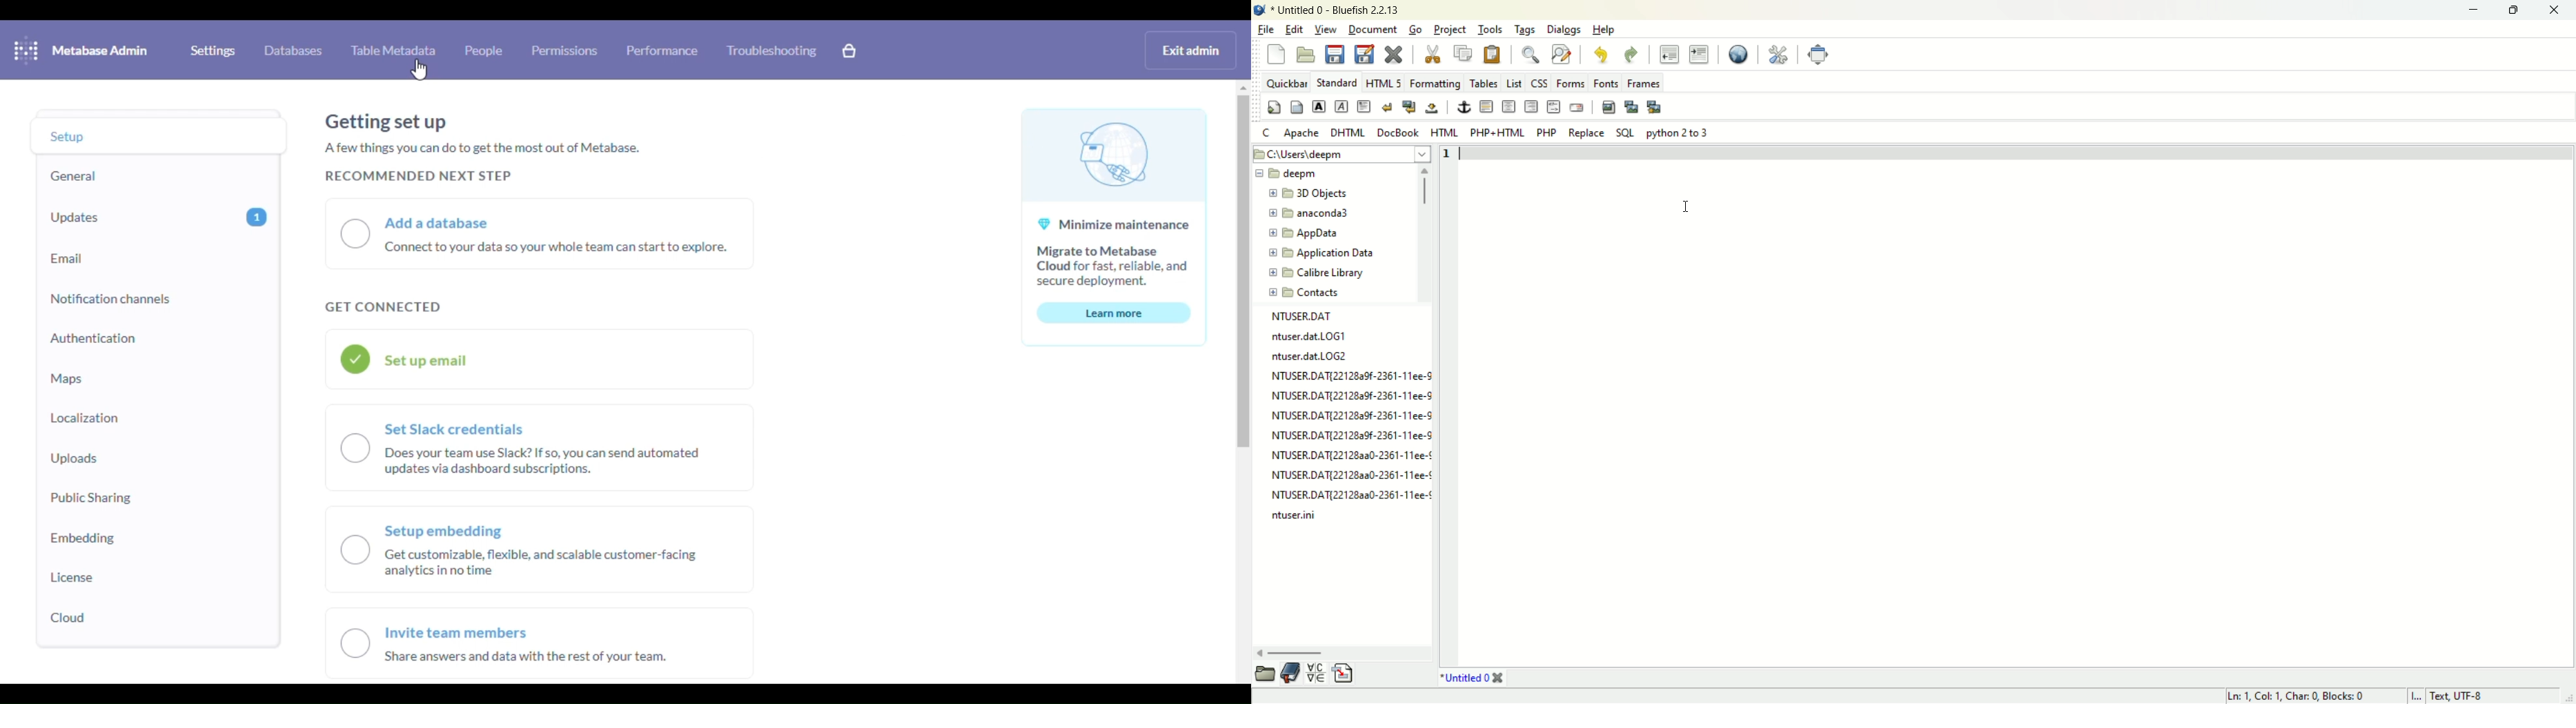  What do you see at coordinates (1606, 84) in the screenshot?
I see `fonts` at bounding box center [1606, 84].